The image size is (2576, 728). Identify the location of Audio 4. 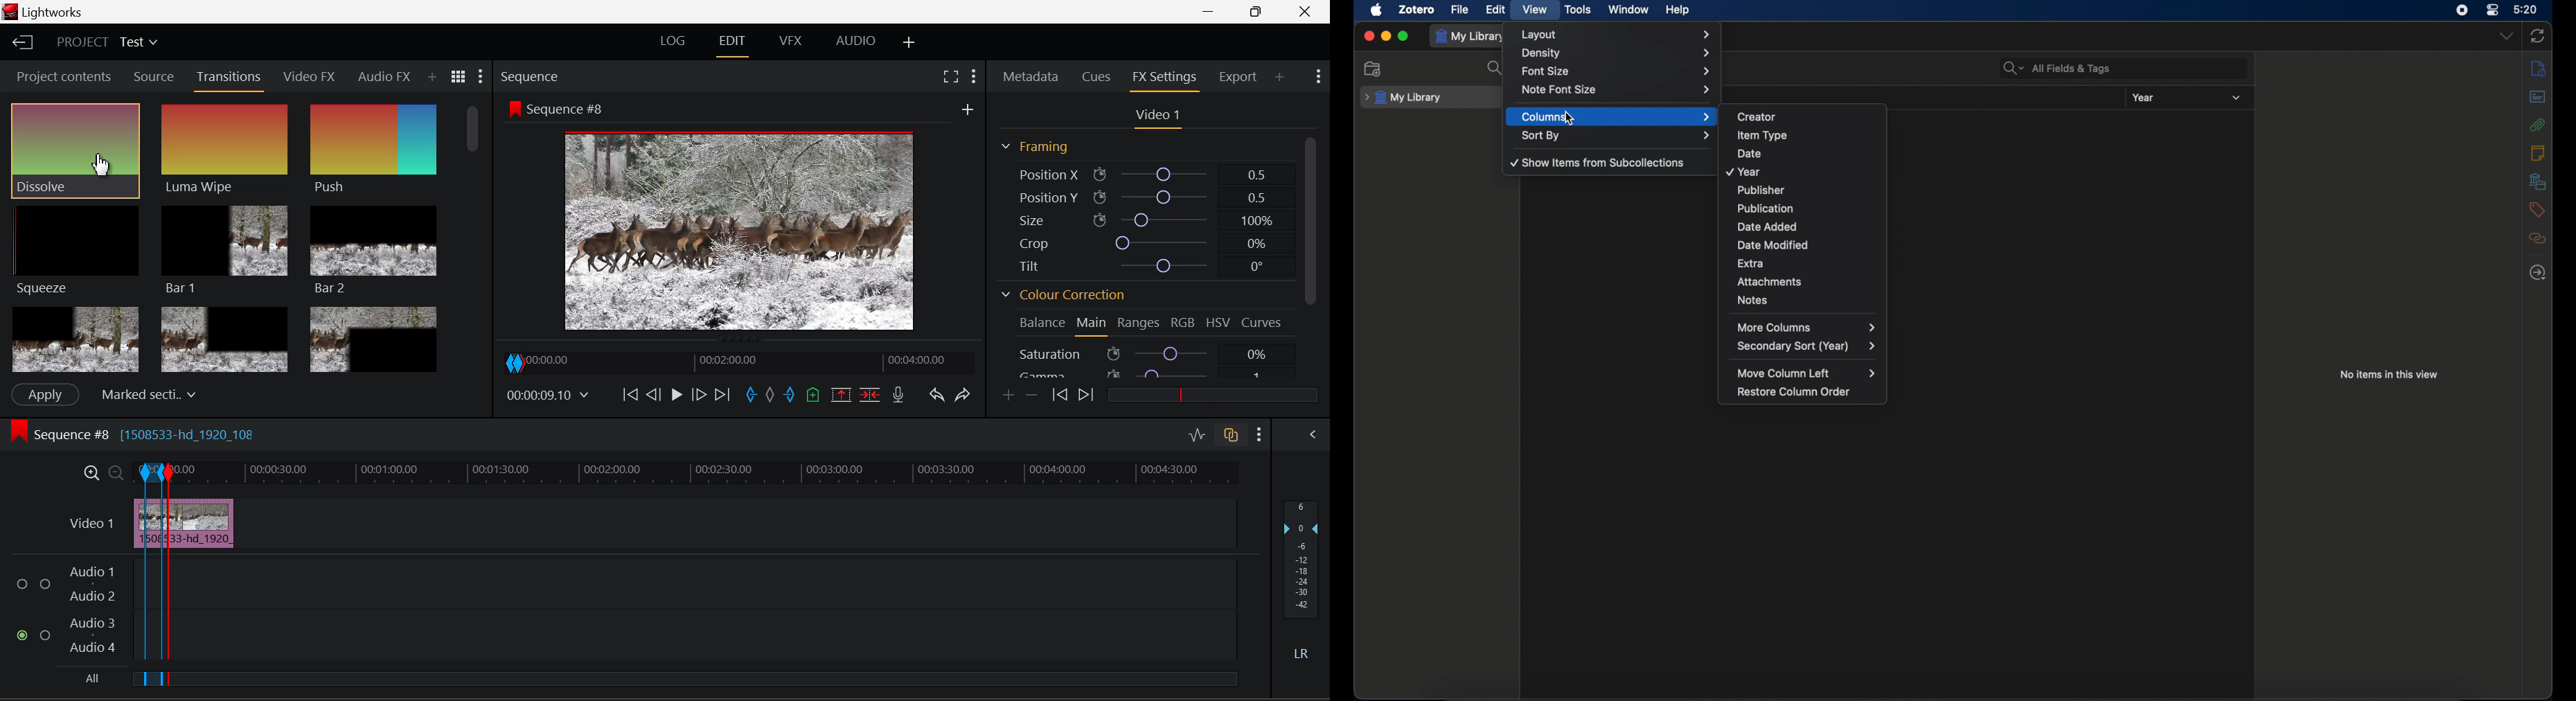
(93, 648).